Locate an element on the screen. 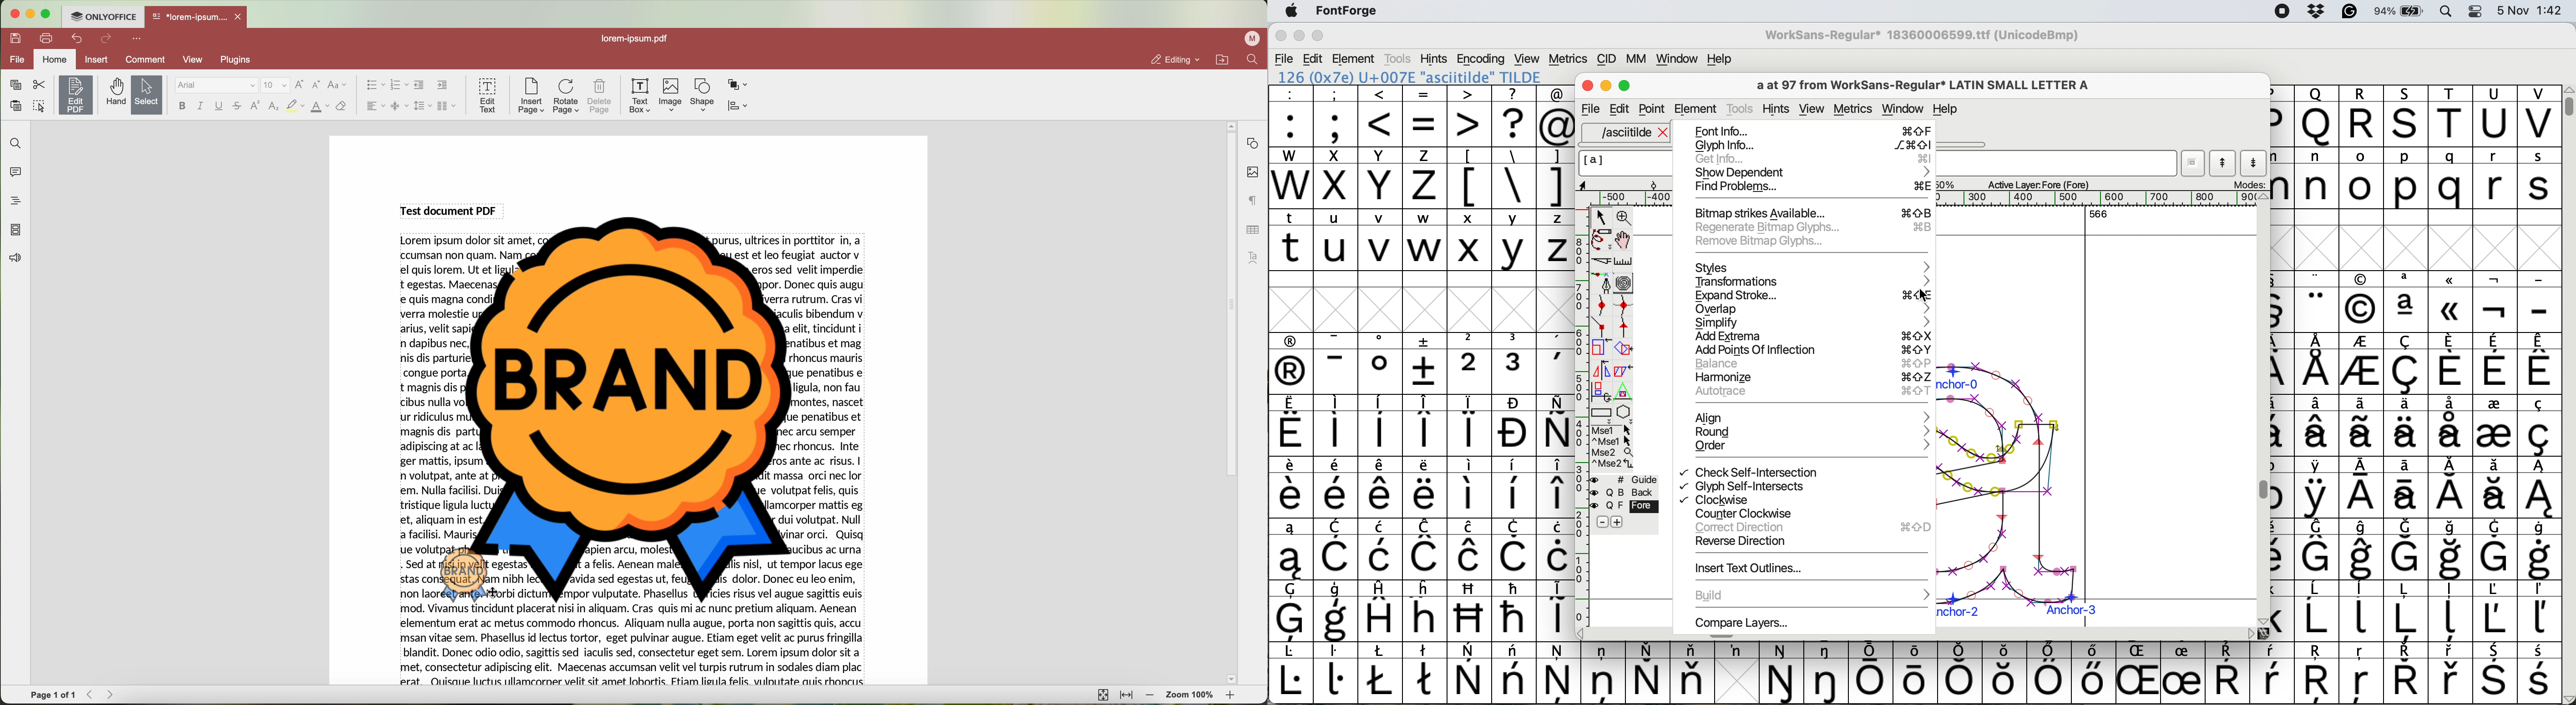 This screenshot has height=728, width=2576. scroll button is located at coordinates (2567, 698).